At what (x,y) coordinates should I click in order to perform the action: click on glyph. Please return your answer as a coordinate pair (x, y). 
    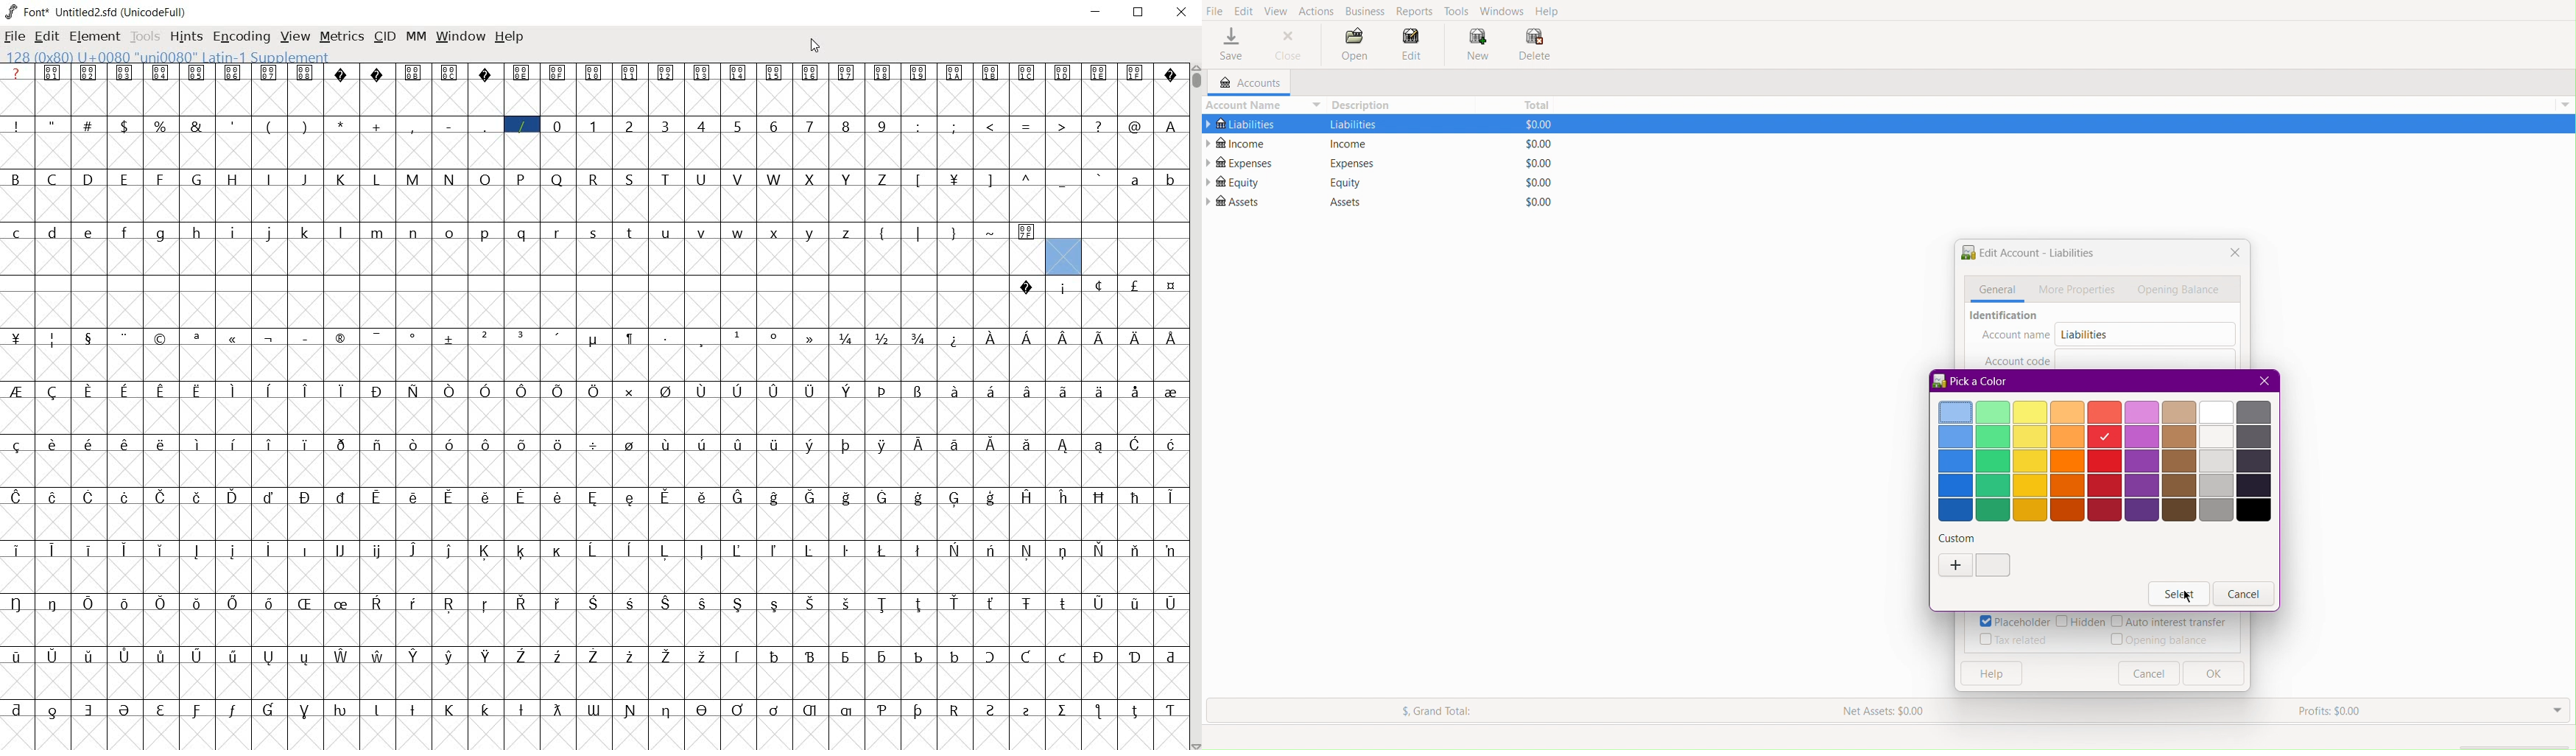
    Looking at the image, I should click on (486, 445).